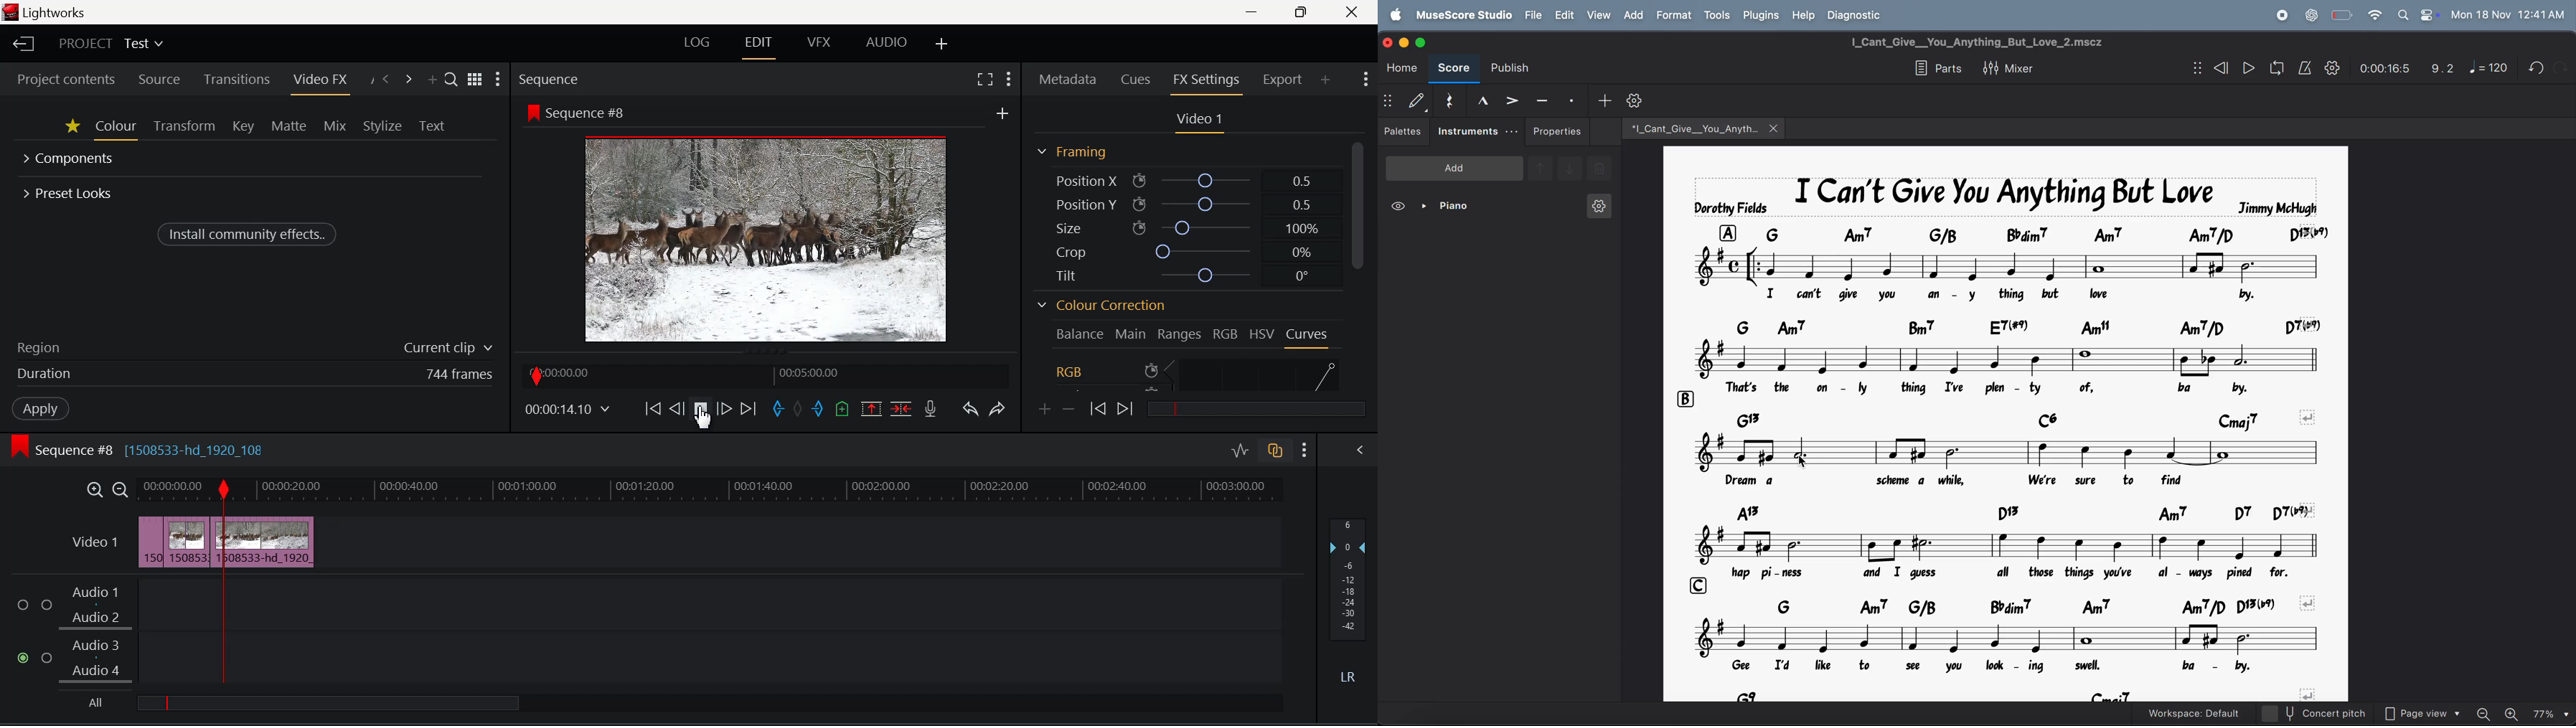  Describe the element at coordinates (840, 411) in the screenshot. I see `Mark Cue` at that location.